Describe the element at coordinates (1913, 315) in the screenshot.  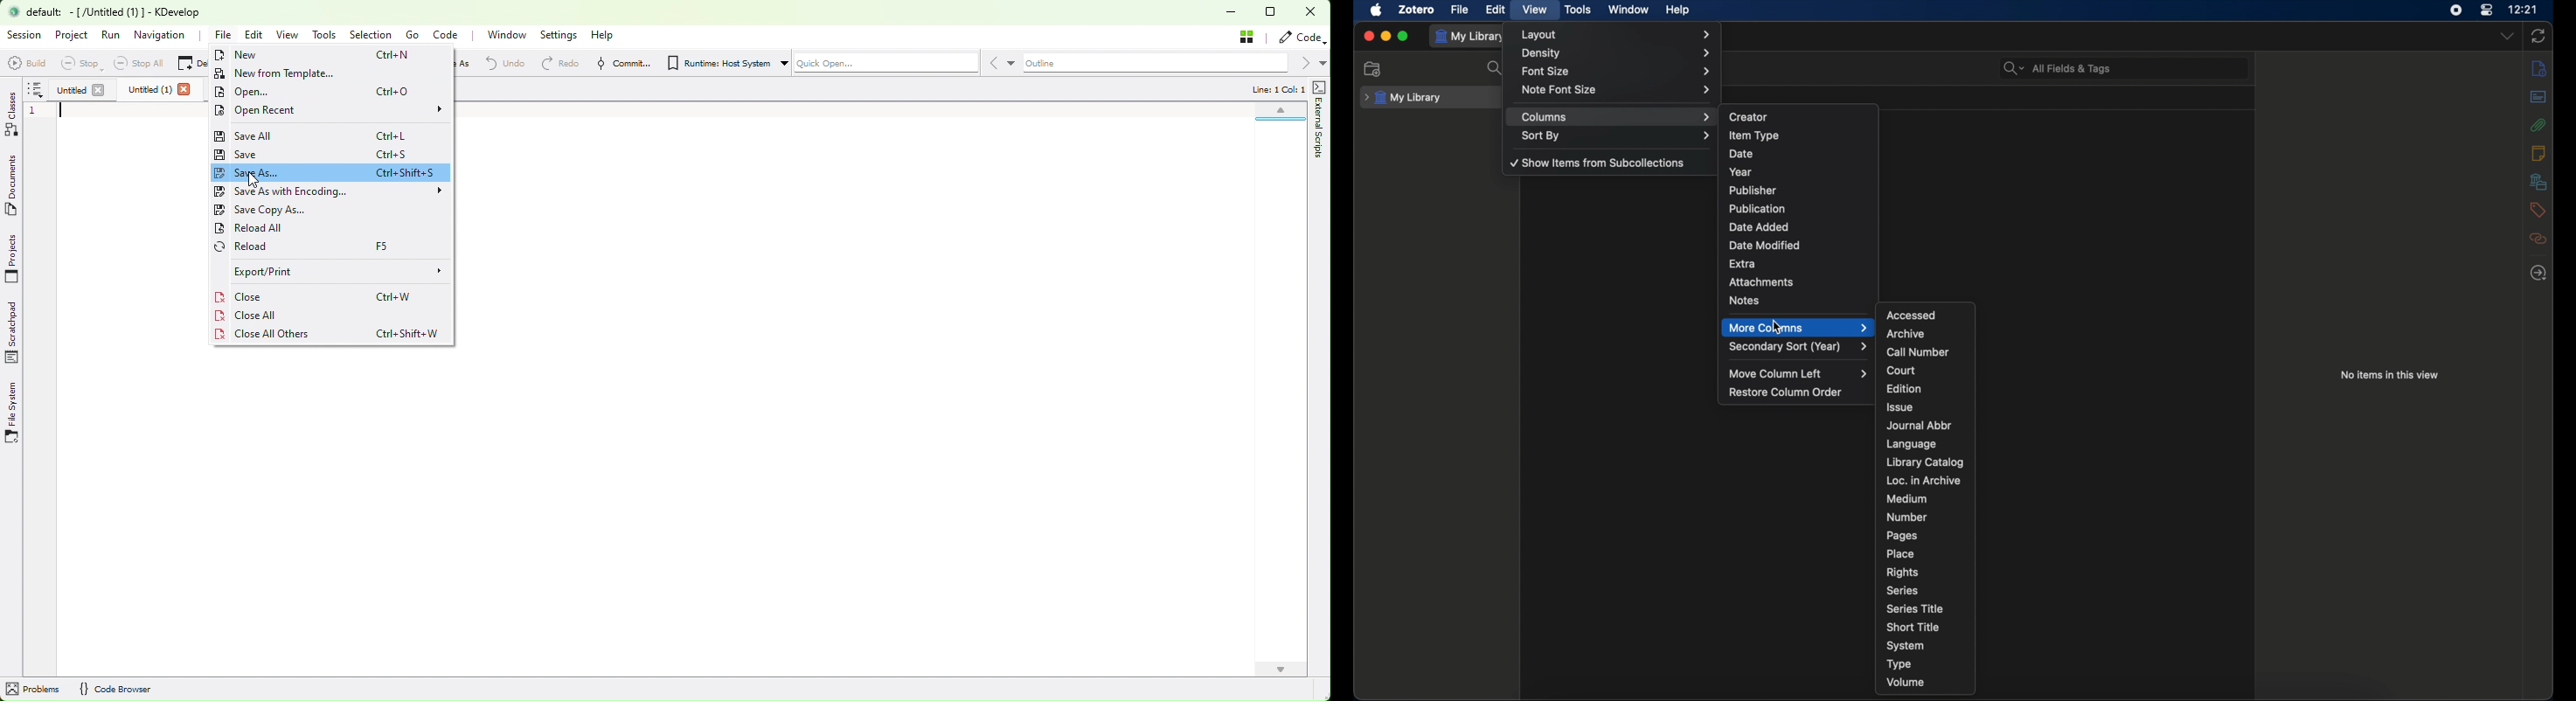
I see `accessed` at that location.